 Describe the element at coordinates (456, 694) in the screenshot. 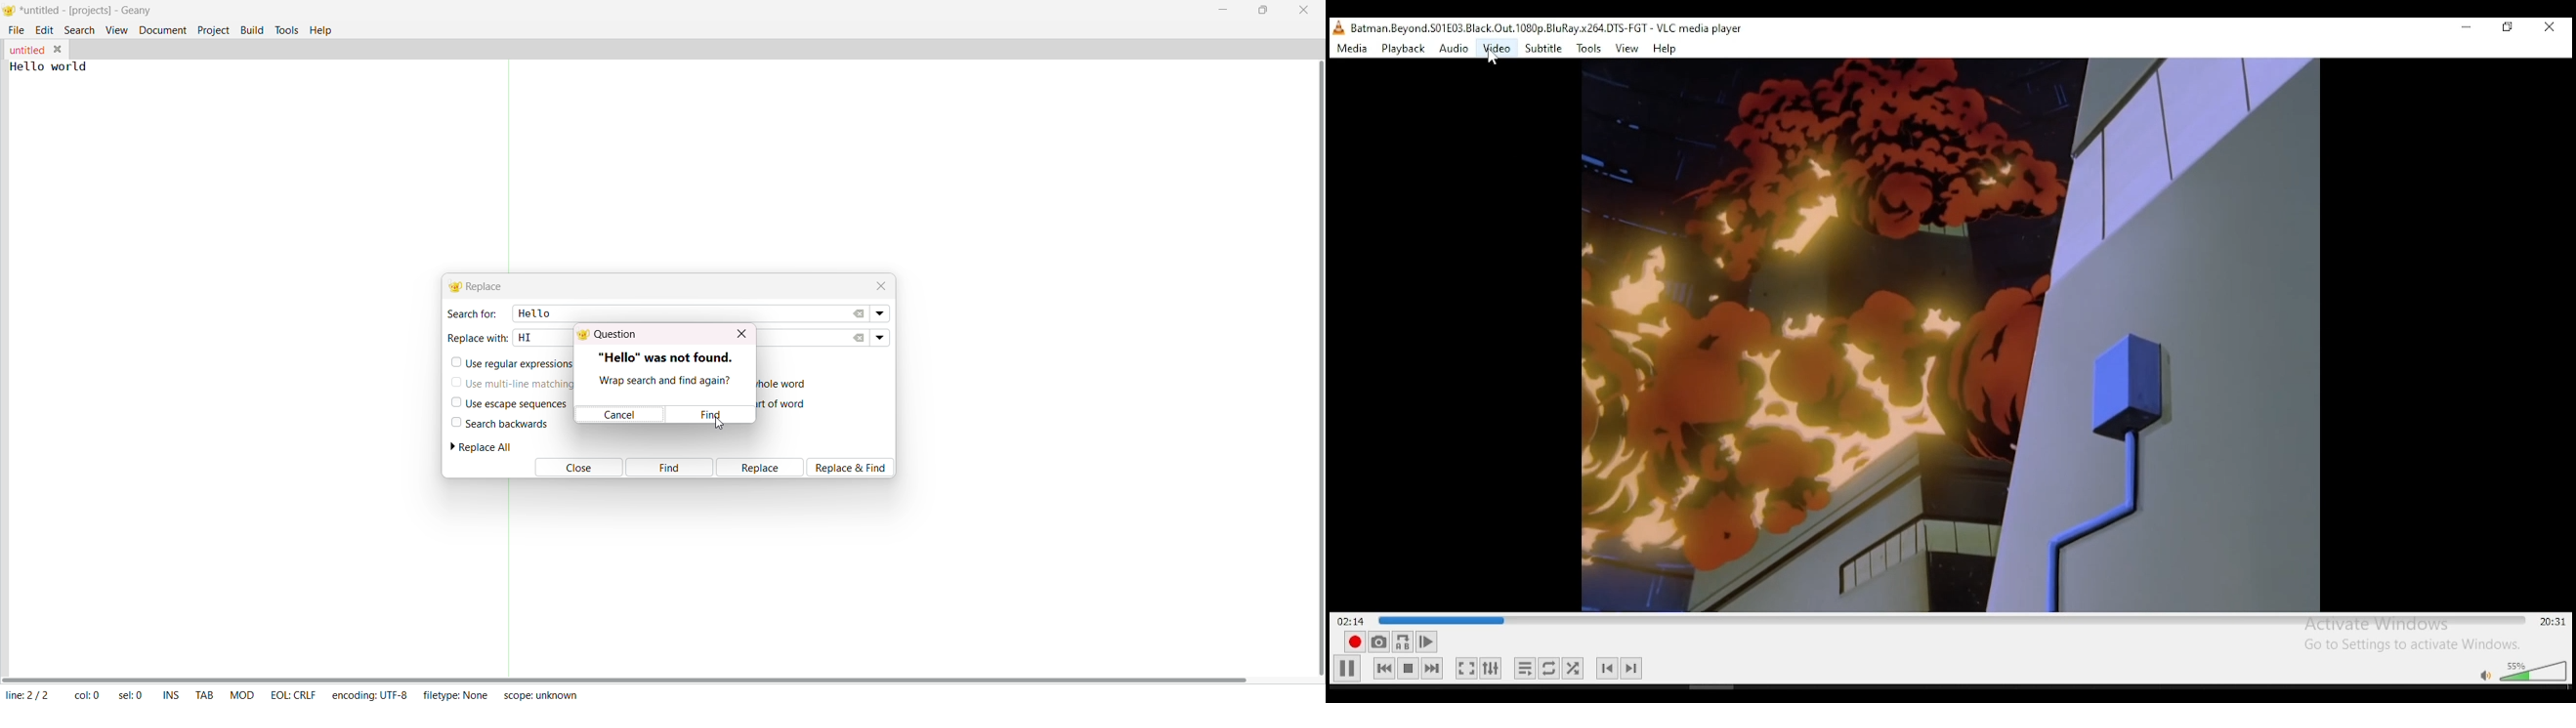

I see `filetype: NONE` at that location.